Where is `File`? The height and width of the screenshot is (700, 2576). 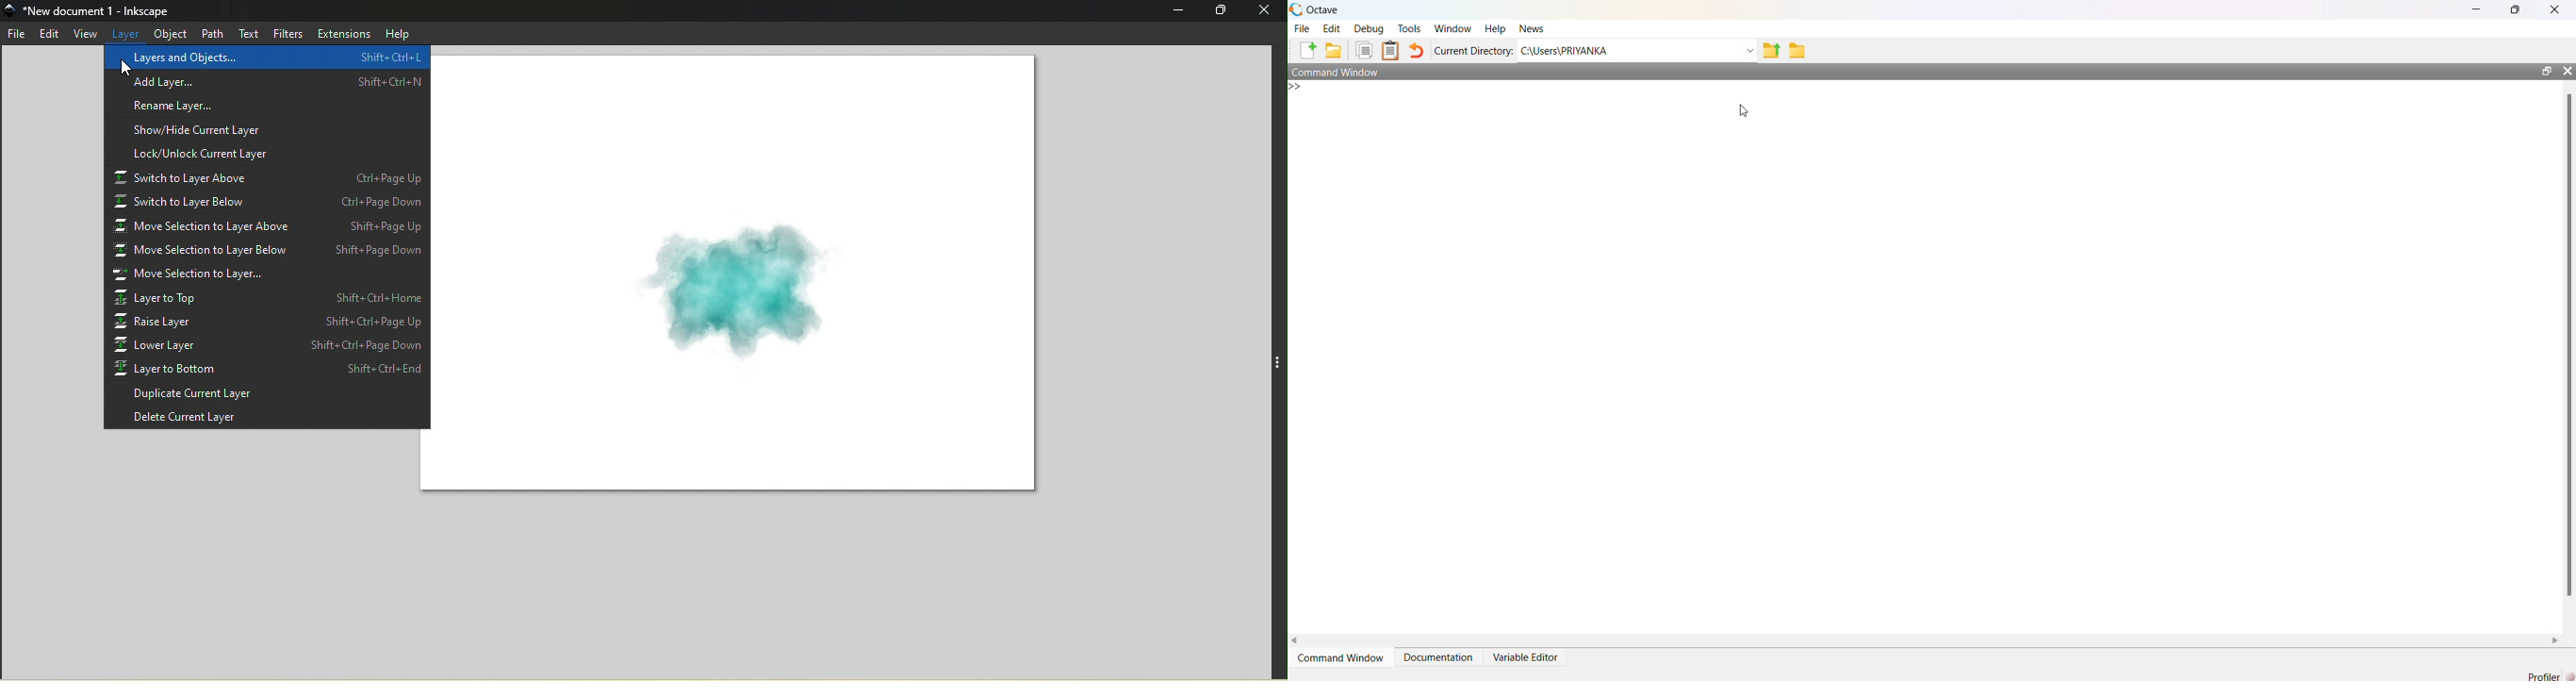
File is located at coordinates (18, 36).